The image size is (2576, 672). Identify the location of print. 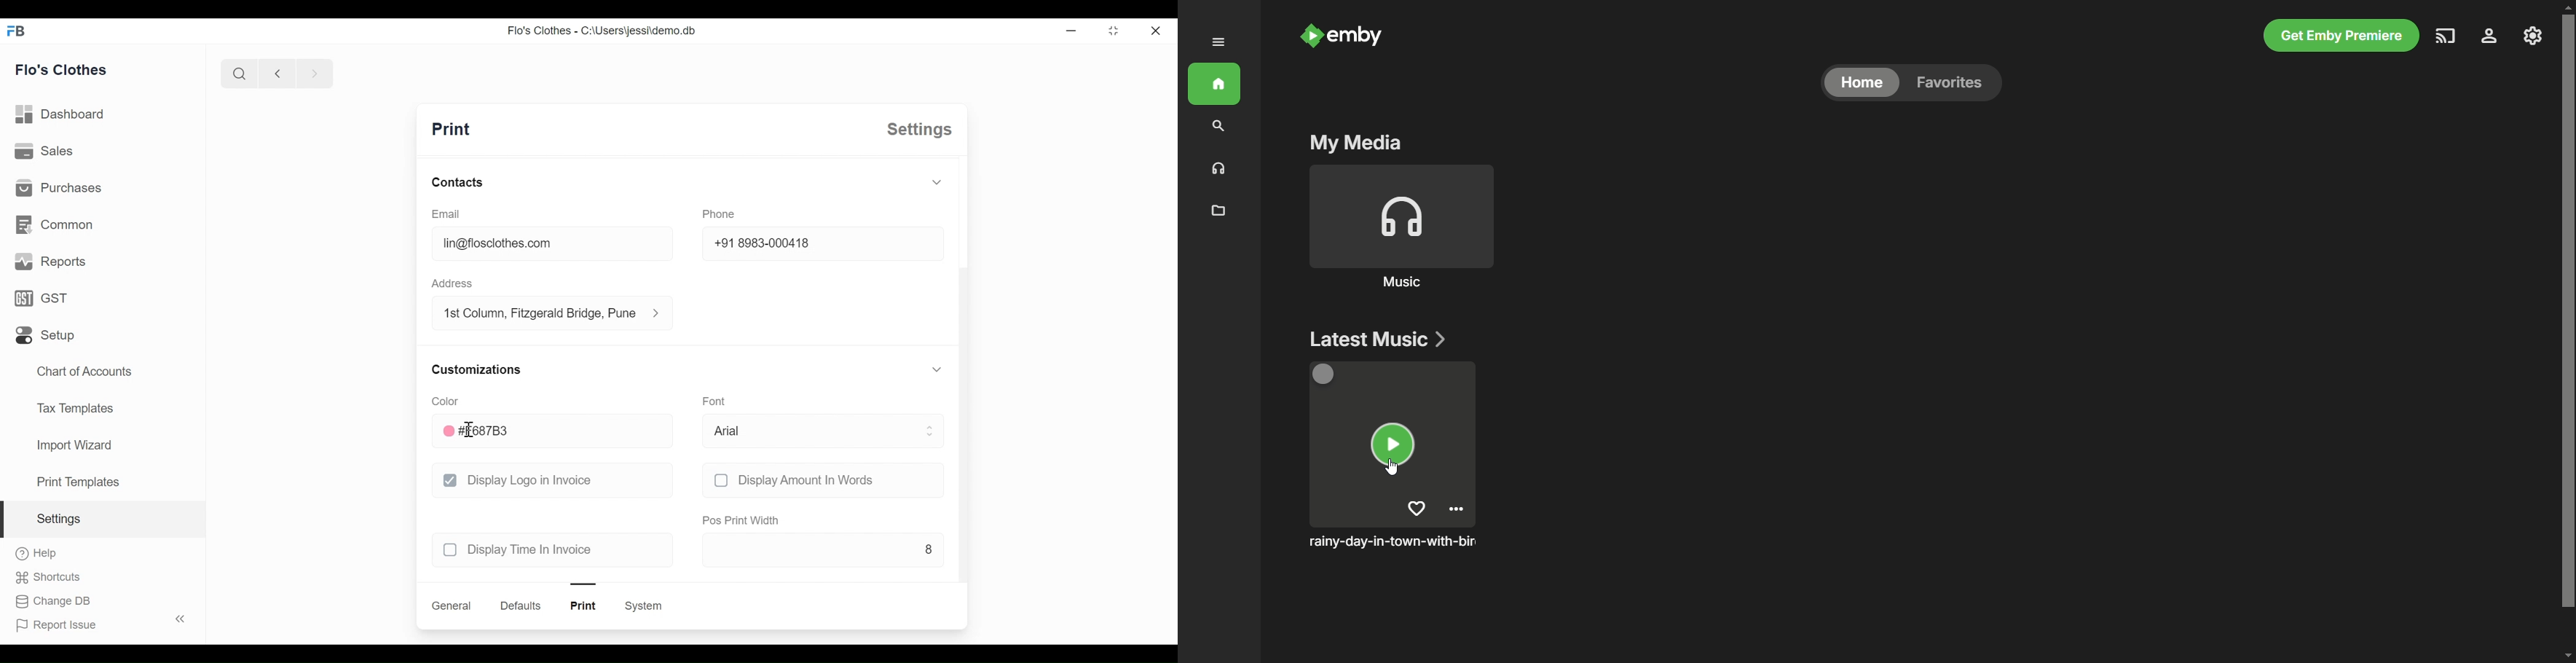
(584, 605).